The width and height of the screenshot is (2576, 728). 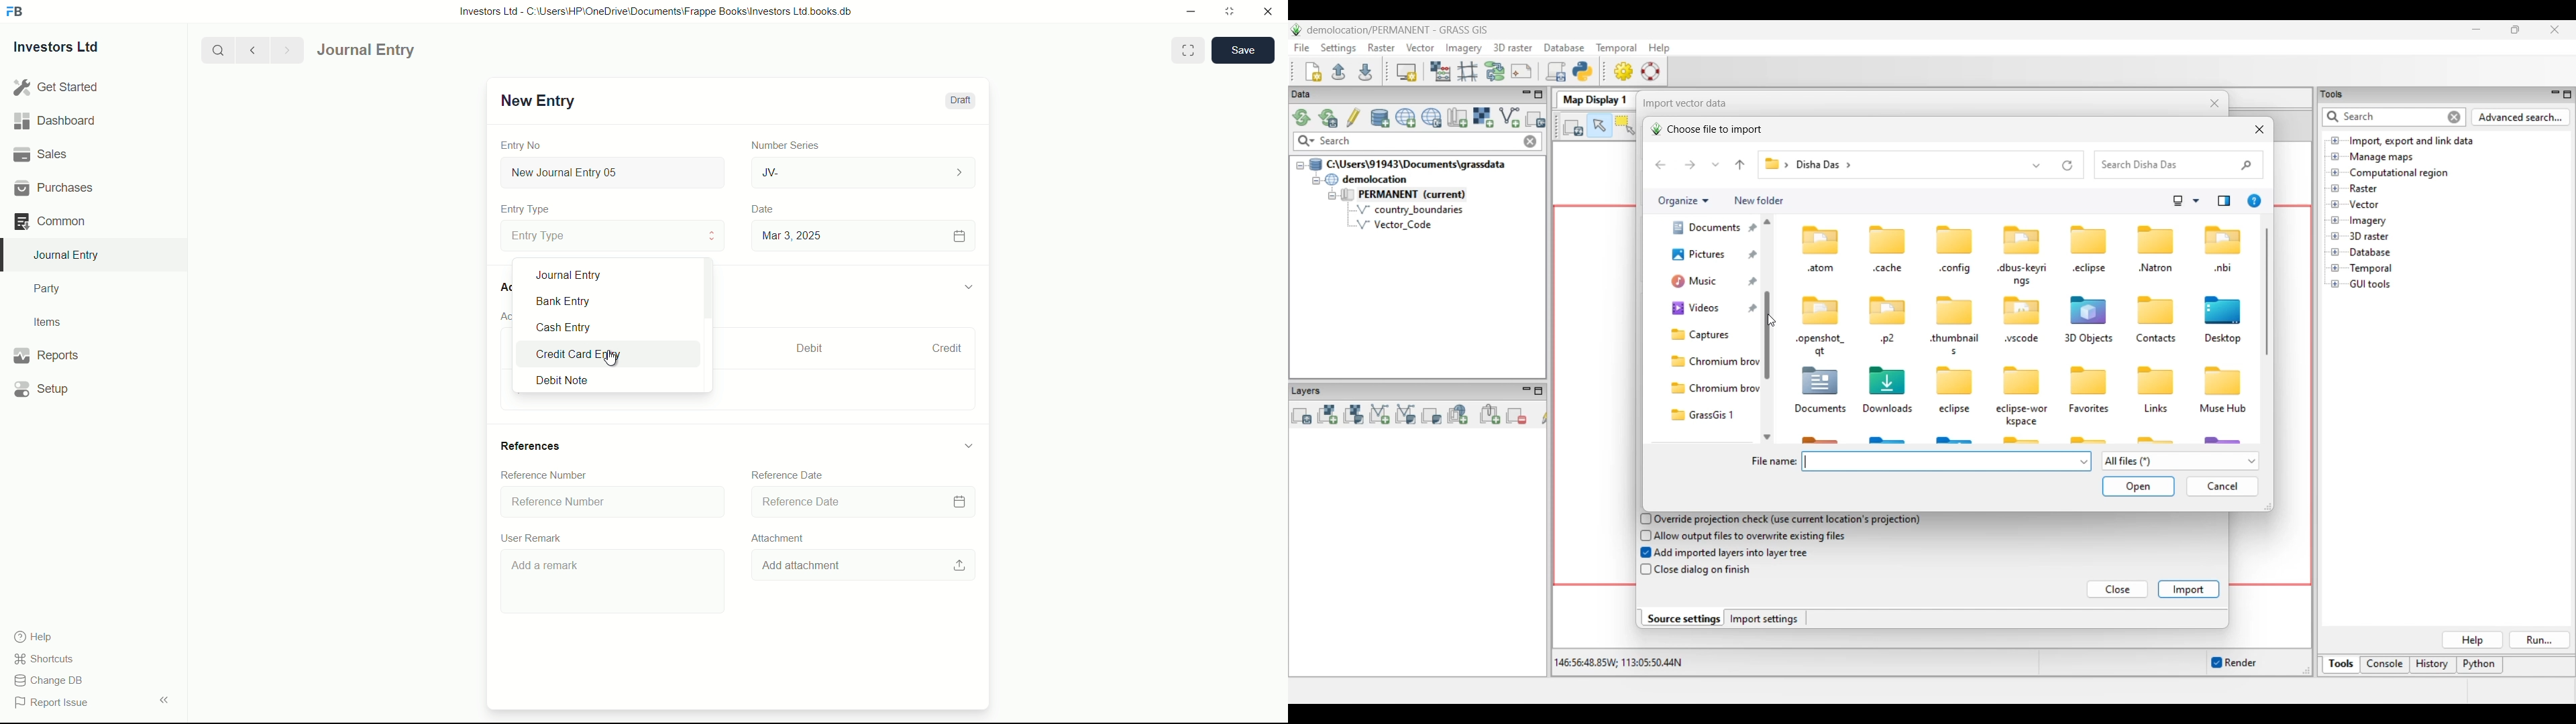 What do you see at coordinates (1407, 72) in the screenshot?
I see `Start new map display` at bounding box center [1407, 72].